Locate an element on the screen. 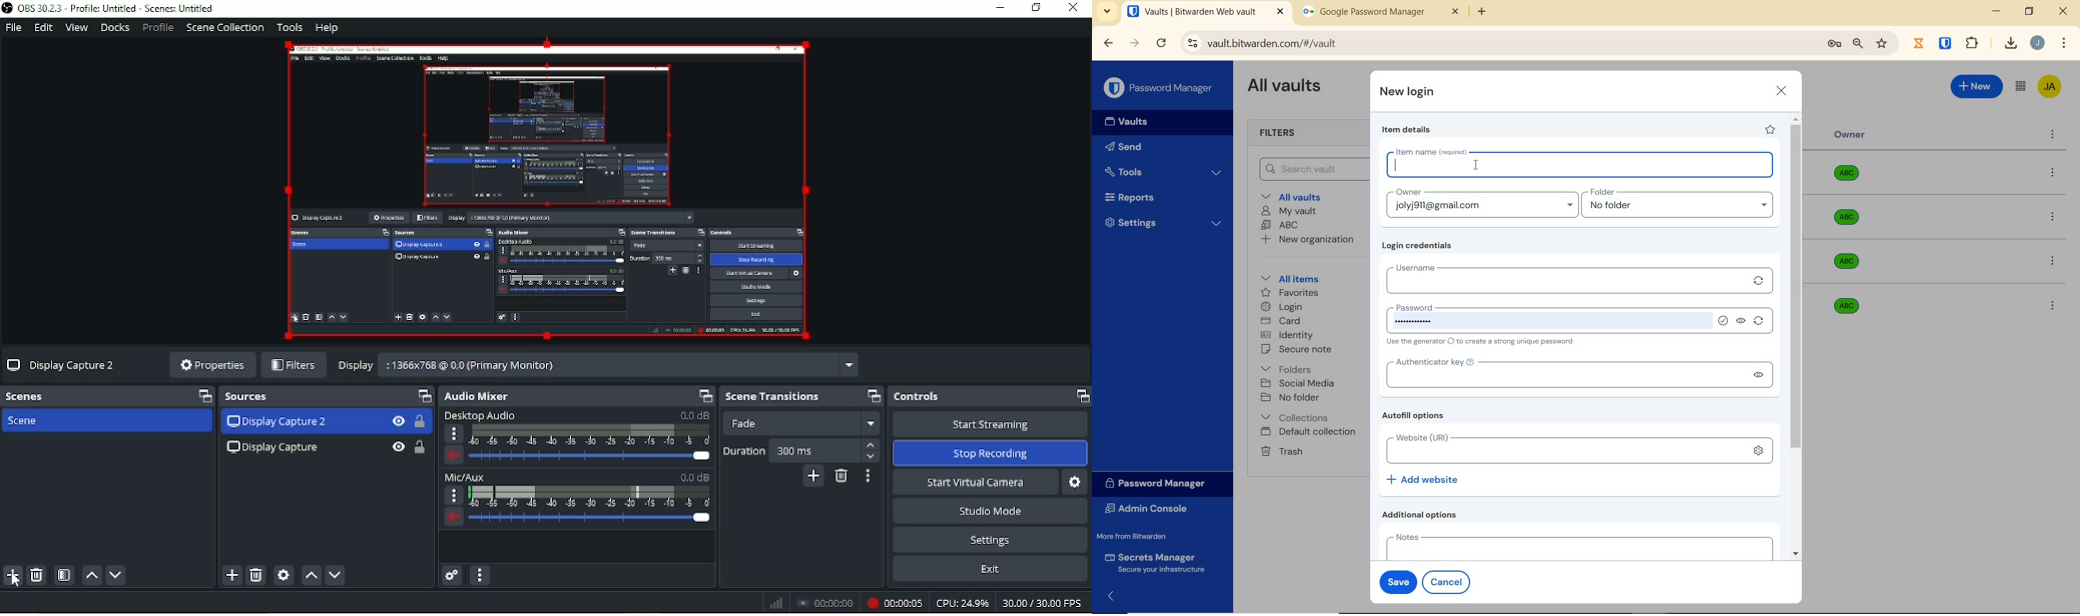 This screenshot has width=2100, height=616. My Vault is located at coordinates (1289, 211).